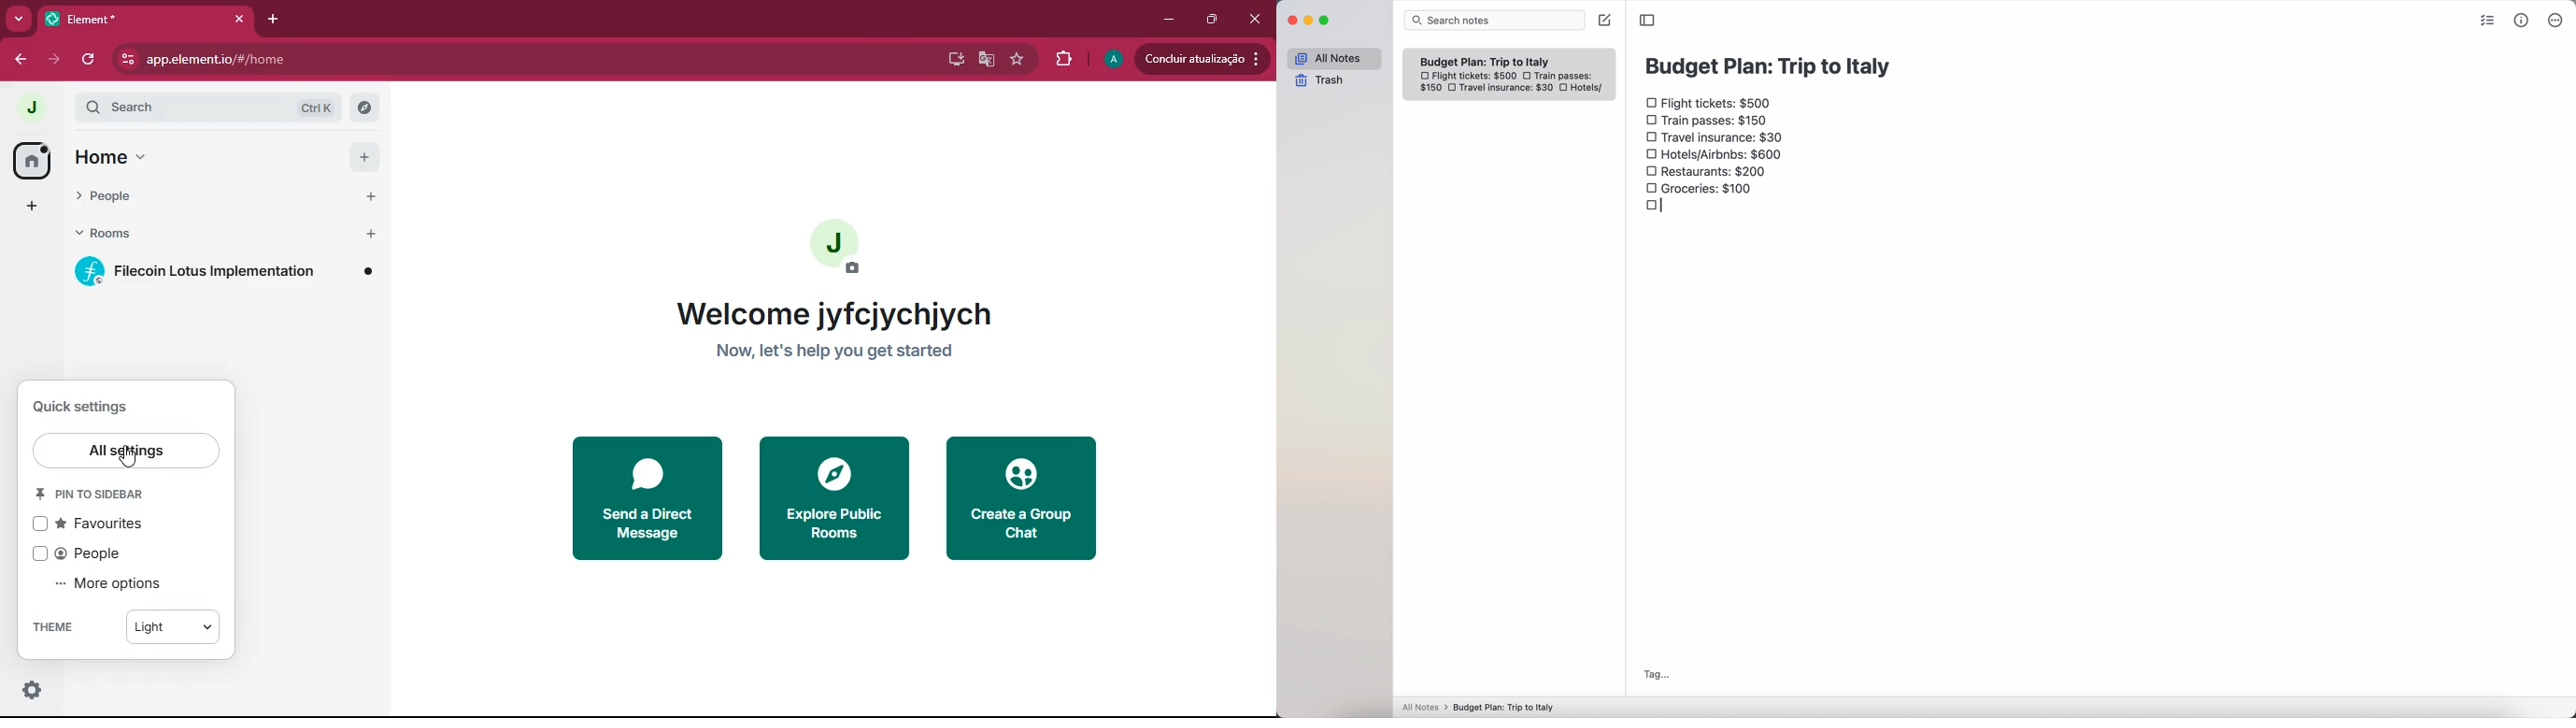 This screenshot has width=2576, height=728. What do you see at coordinates (1468, 77) in the screenshot?
I see `flight tickets: $500` at bounding box center [1468, 77].